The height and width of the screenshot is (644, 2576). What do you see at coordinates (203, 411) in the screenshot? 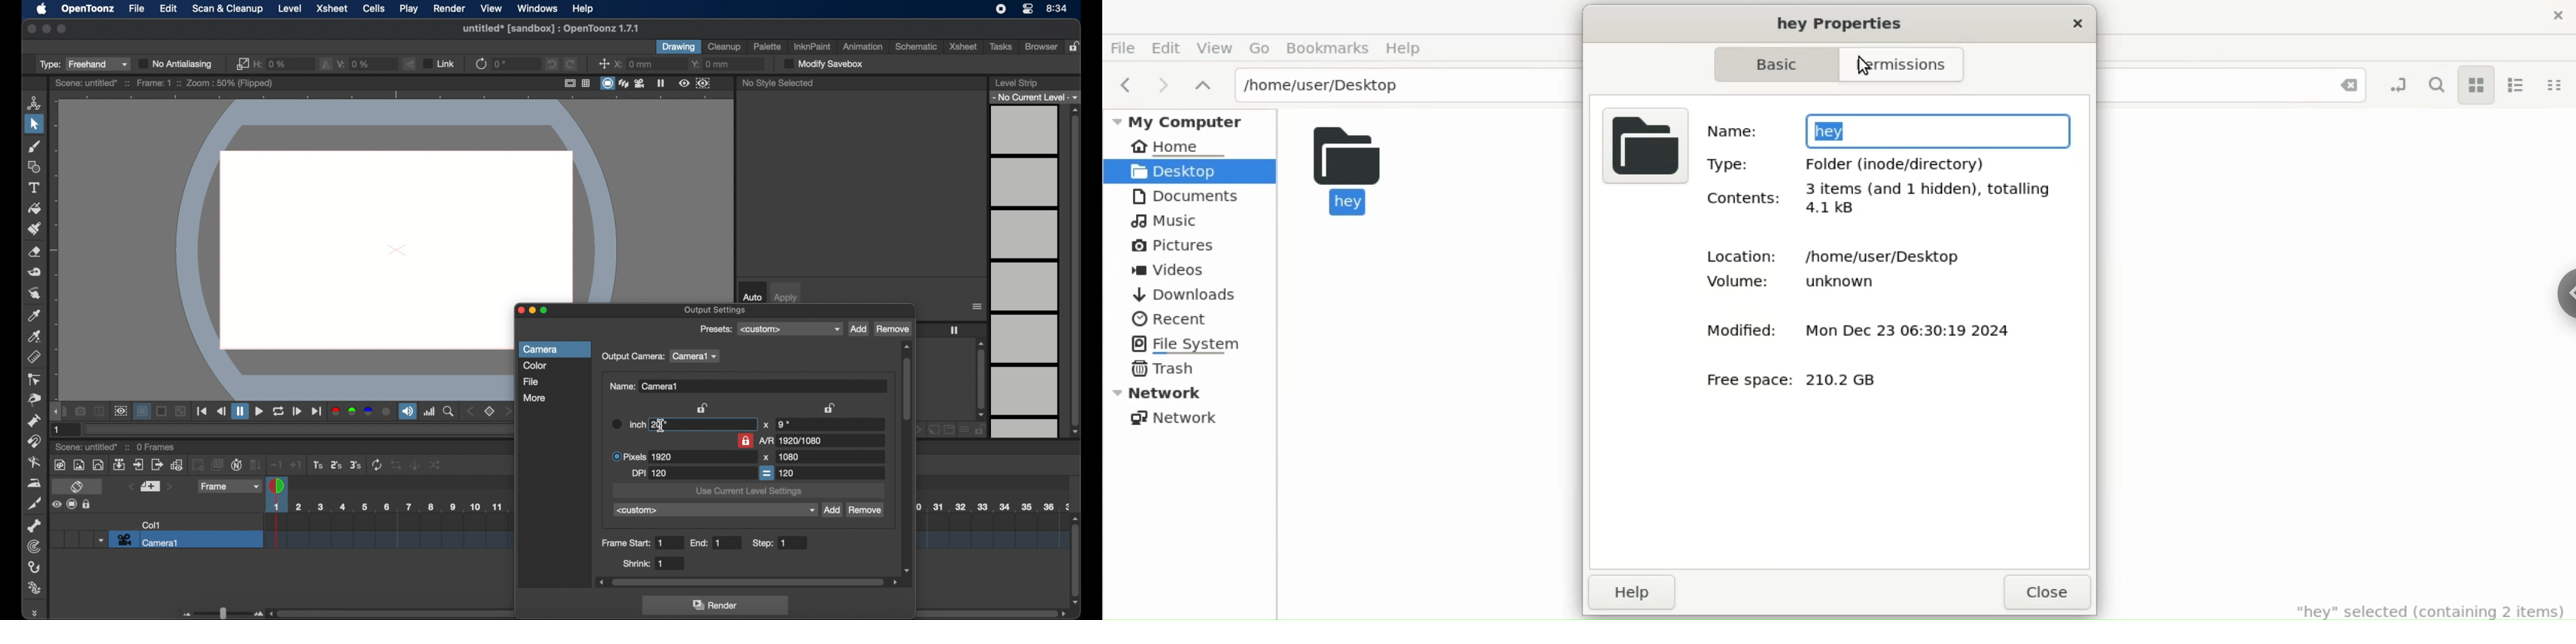
I see `playback controls` at bounding box center [203, 411].